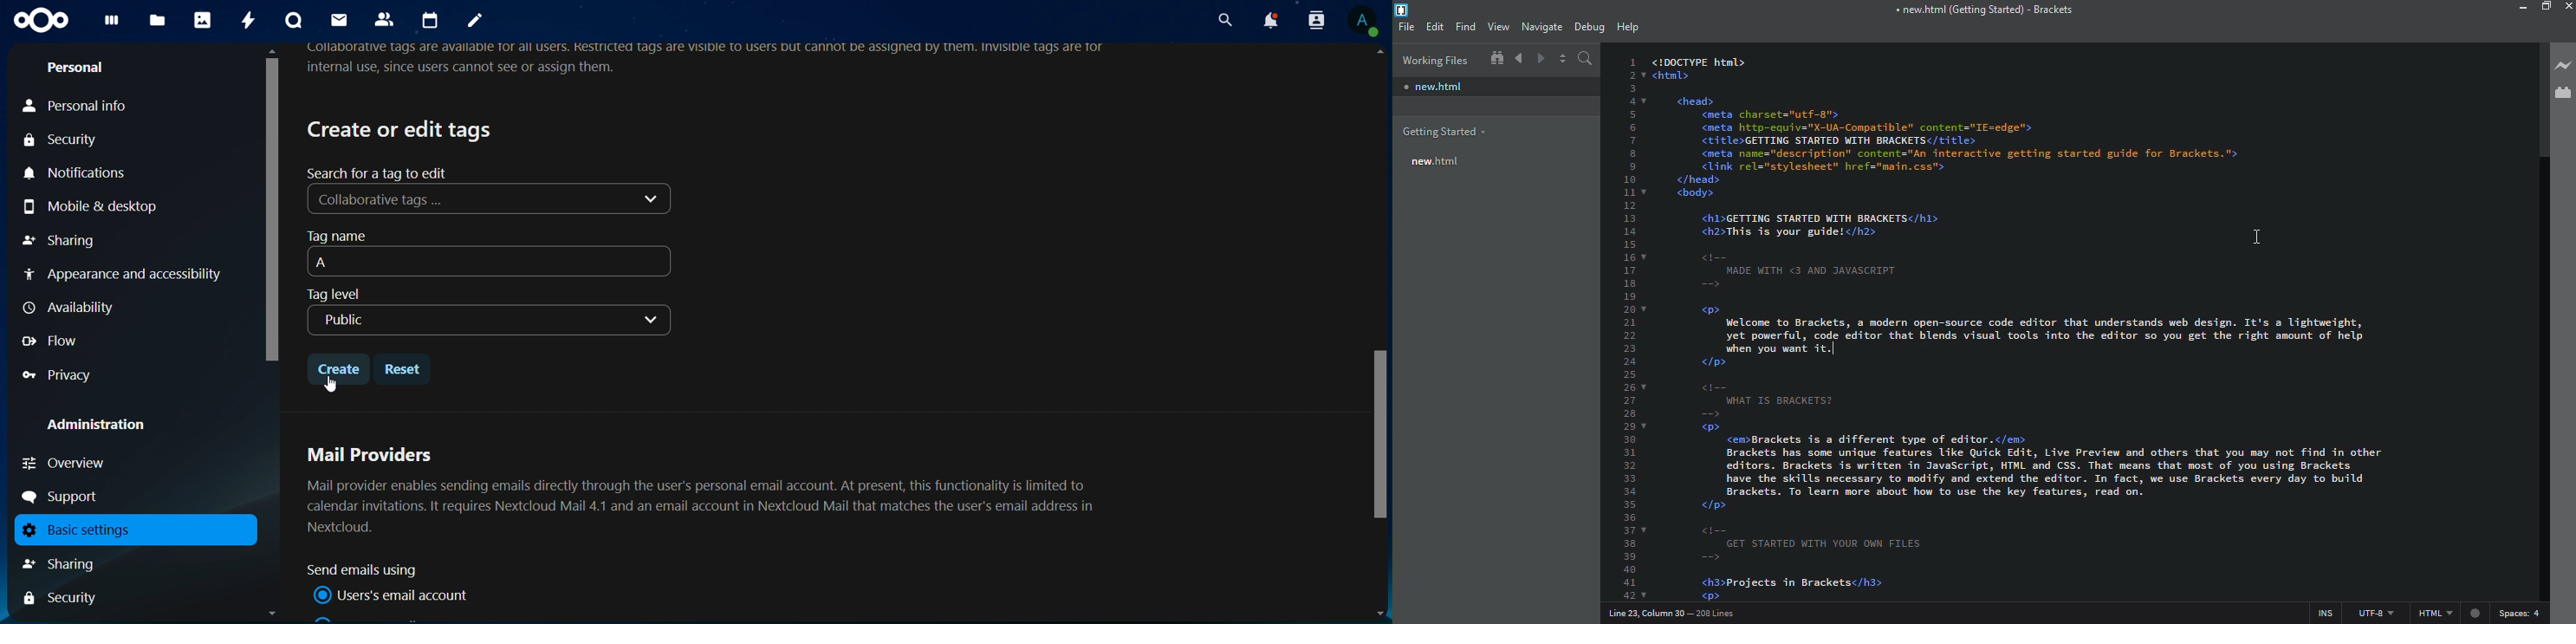 This screenshot has width=2576, height=644. I want to click on utf 8, so click(2372, 609).